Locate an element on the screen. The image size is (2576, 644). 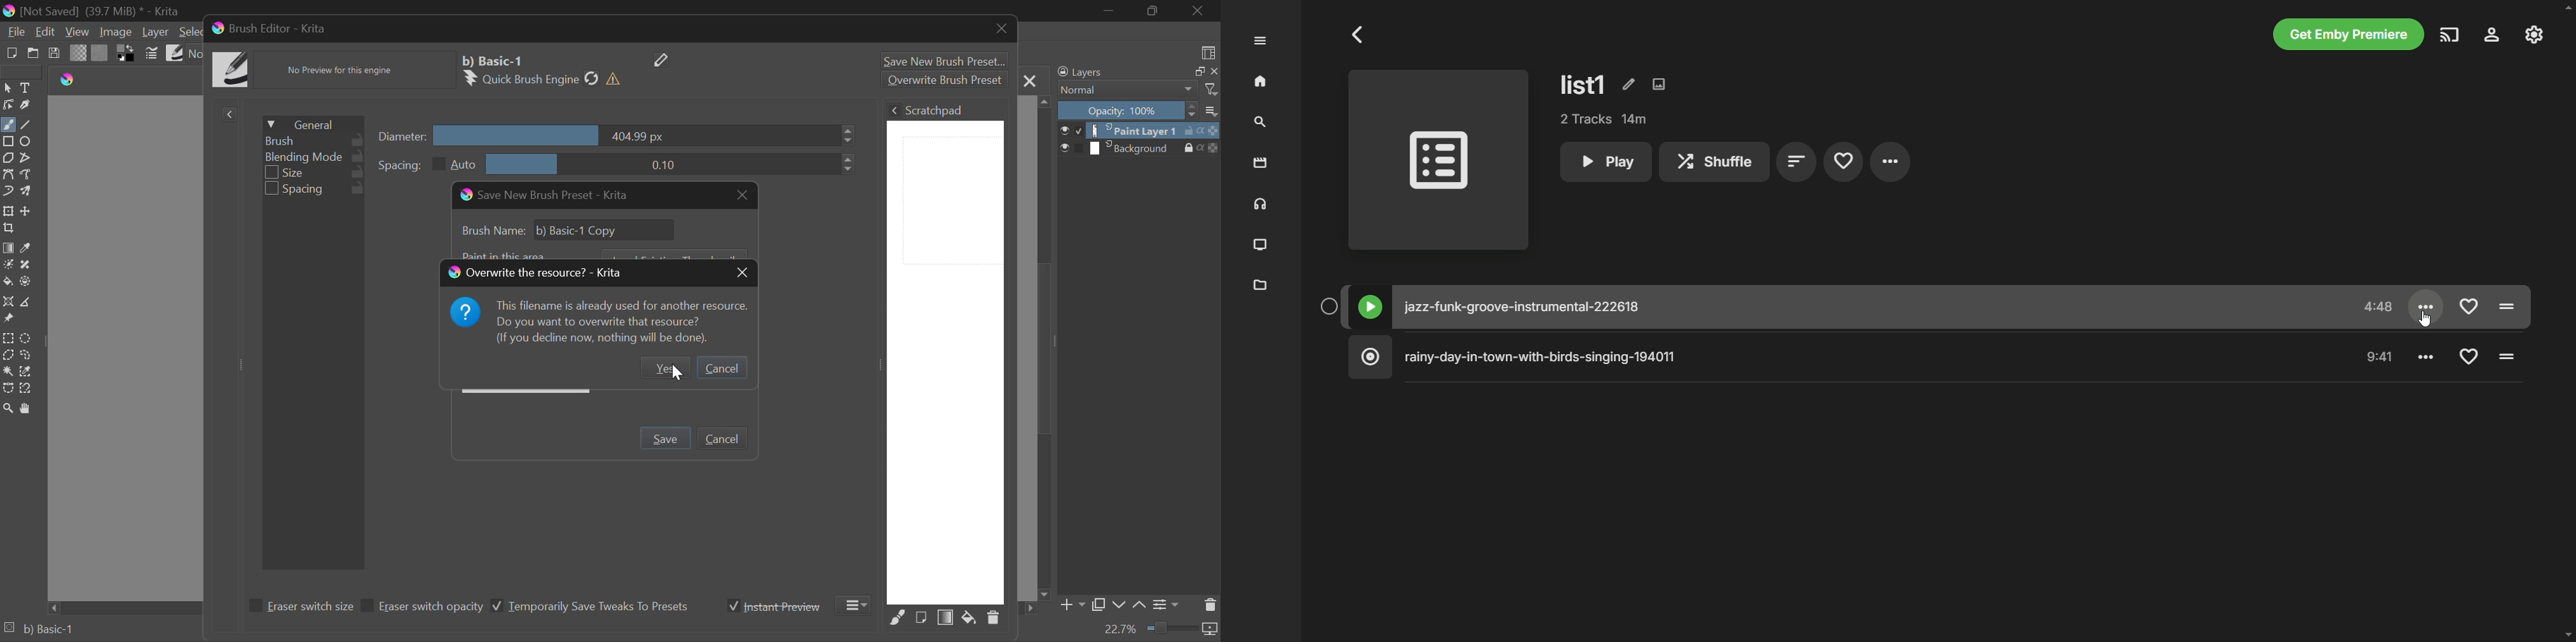
Circular Selection is located at coordinates (26, 338).